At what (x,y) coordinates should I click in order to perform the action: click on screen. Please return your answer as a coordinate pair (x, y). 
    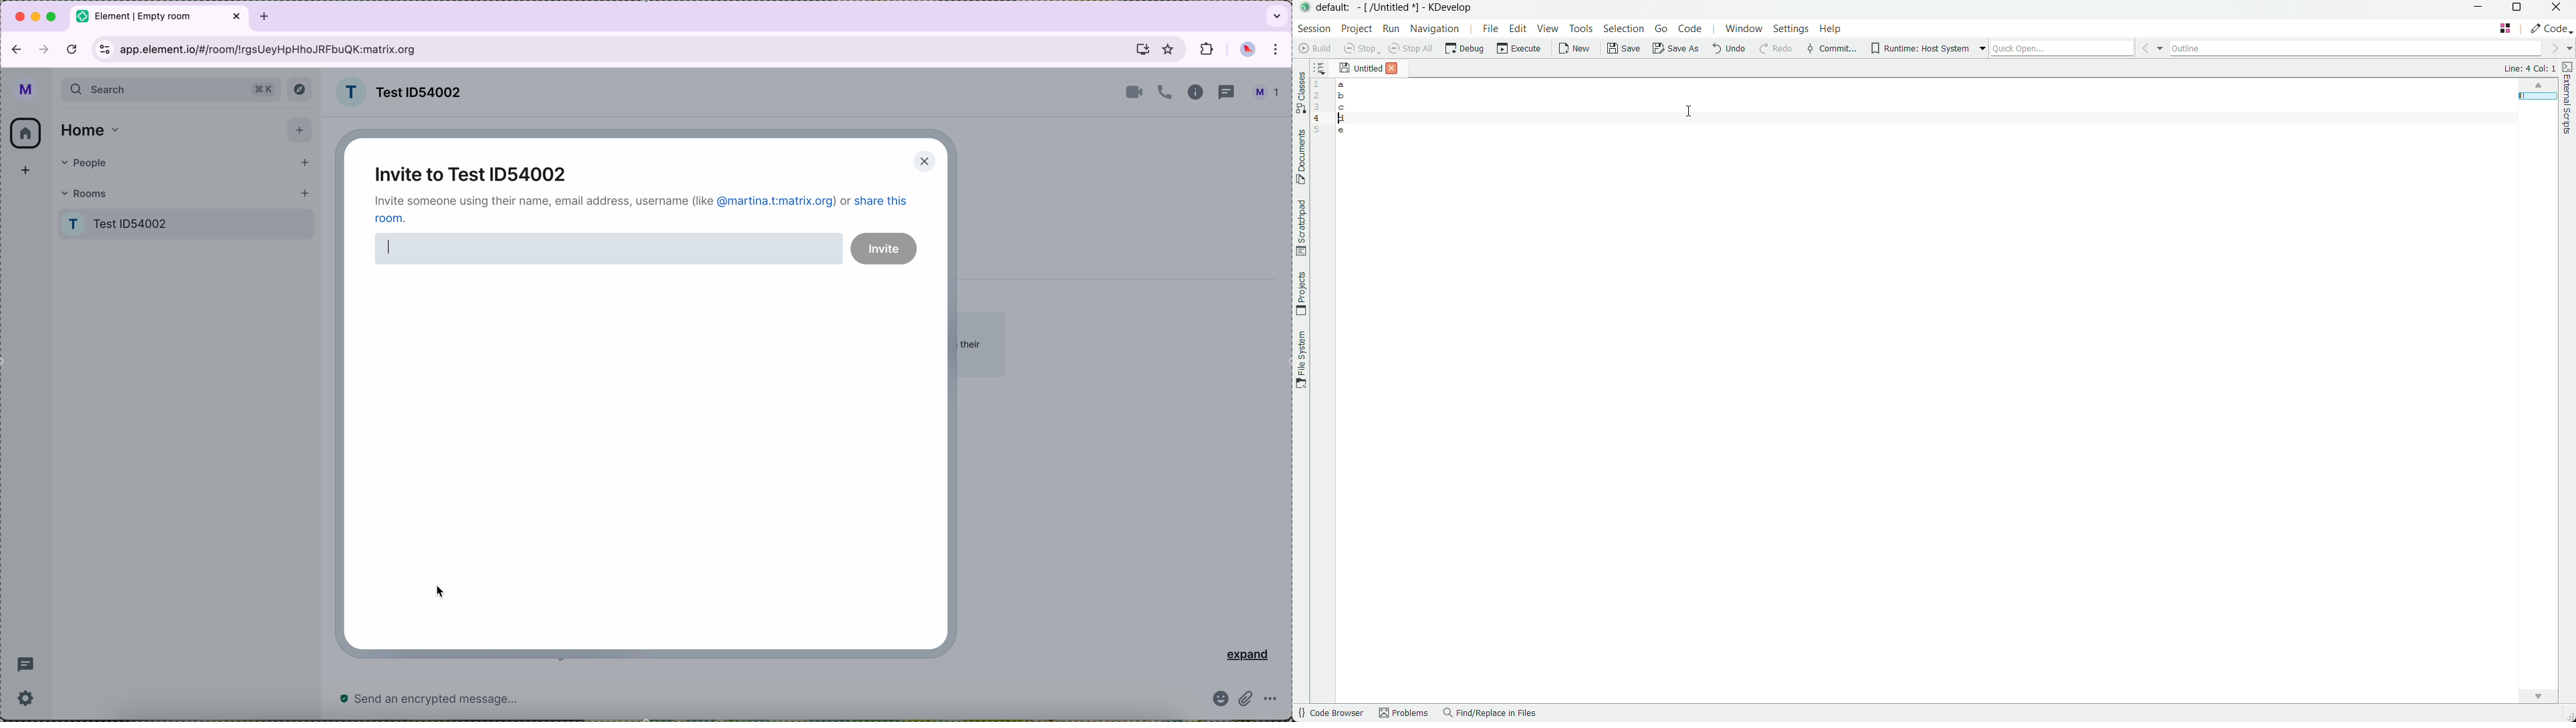
    Looking at the image, I should click on (1140, 52).